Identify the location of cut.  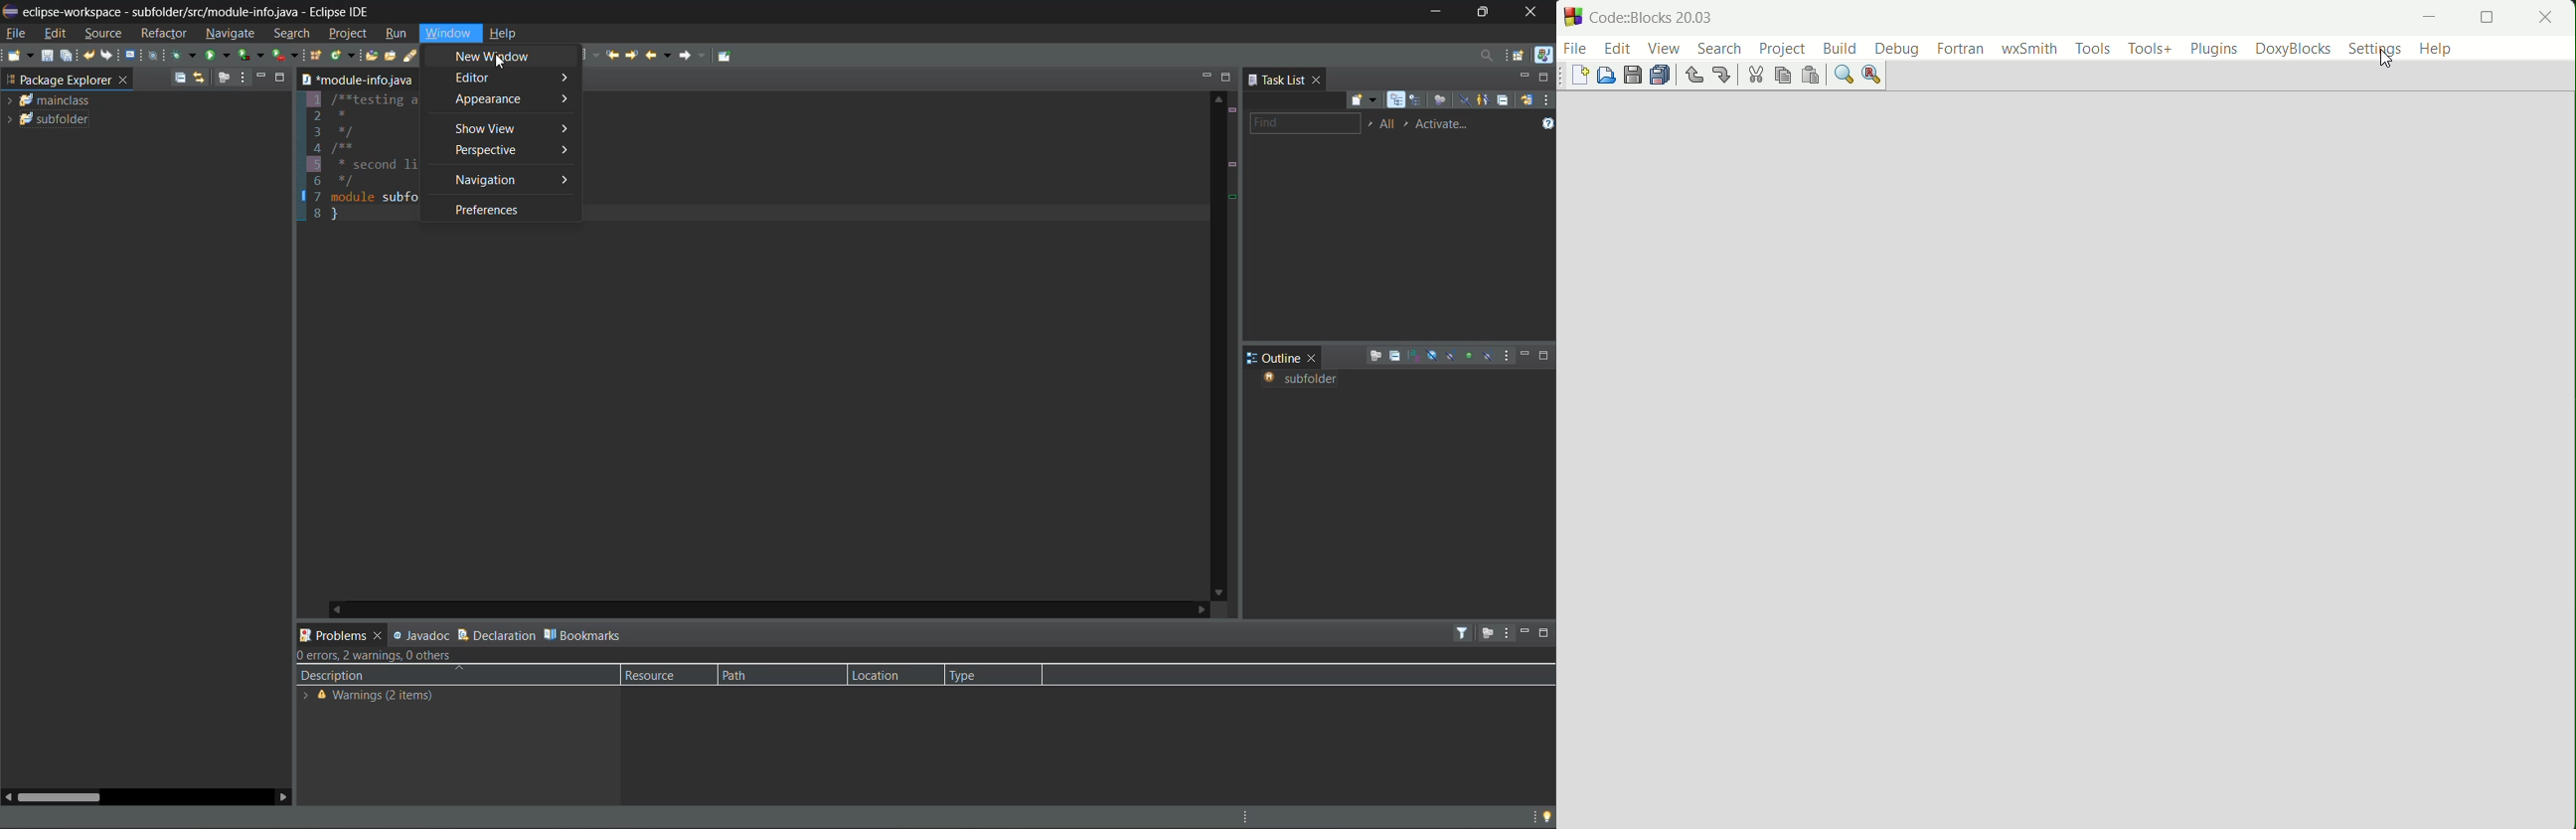
(1754, 77).